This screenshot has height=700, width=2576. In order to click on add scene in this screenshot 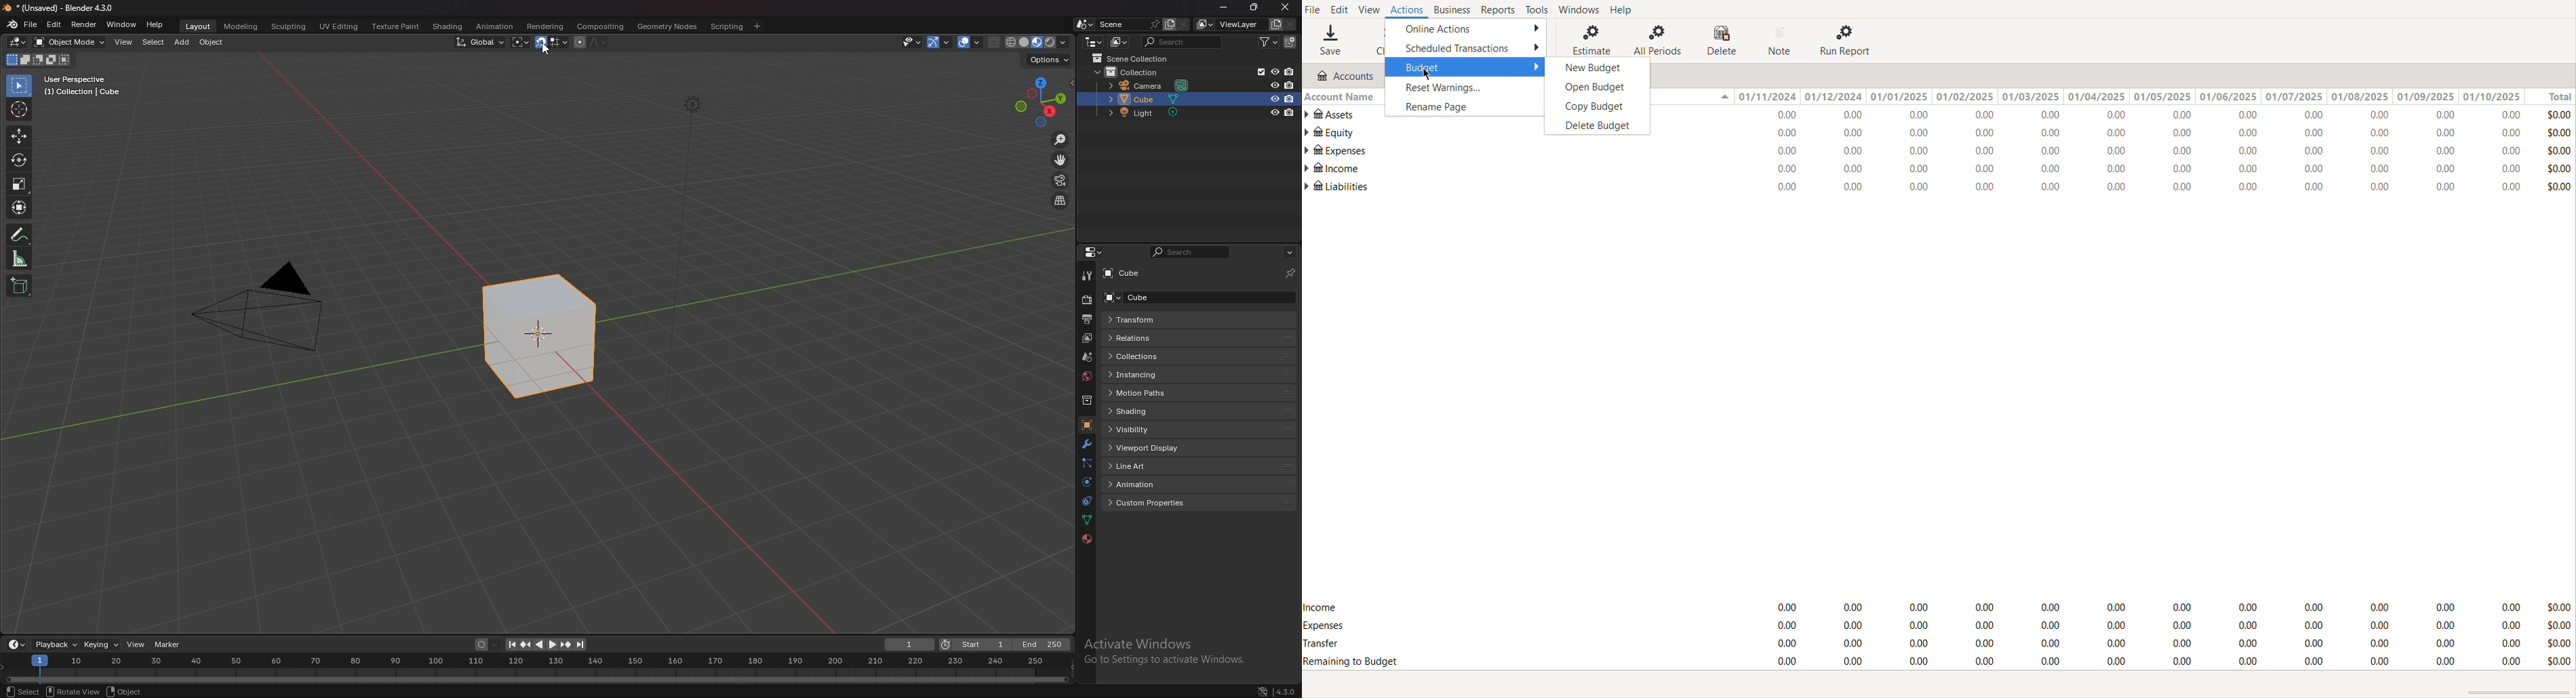, I will do `click(1169, 24)`.